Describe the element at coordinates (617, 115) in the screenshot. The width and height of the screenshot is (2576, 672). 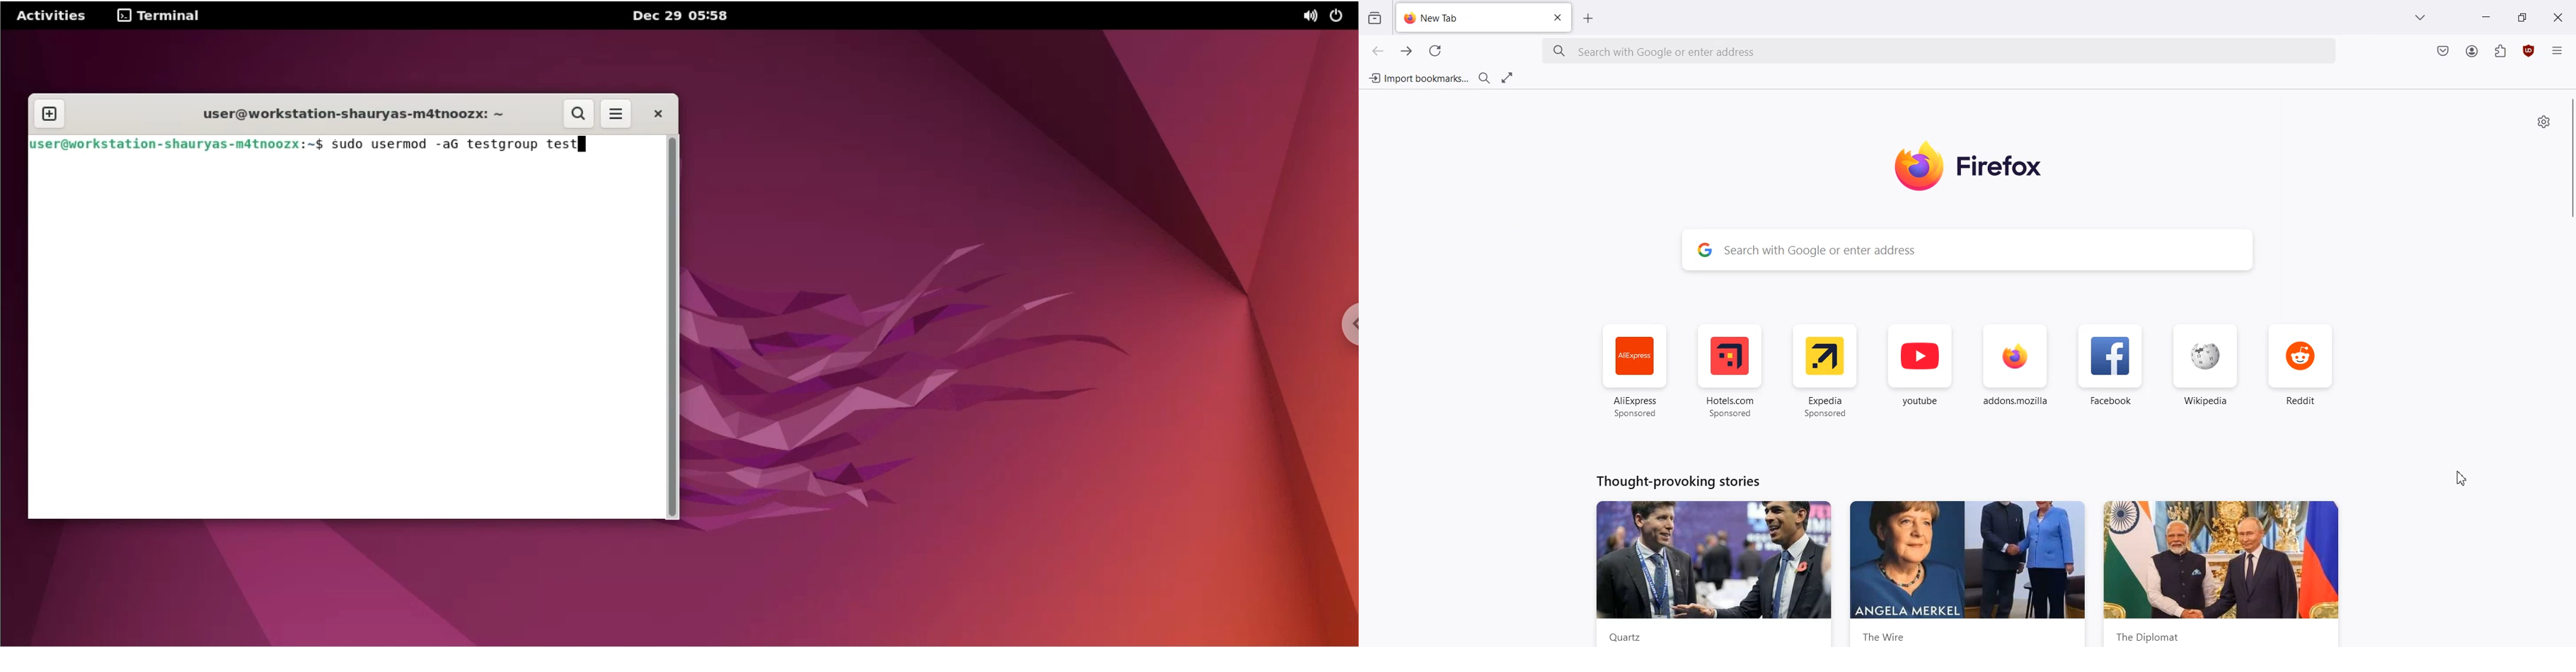
I see `more options` at that location.